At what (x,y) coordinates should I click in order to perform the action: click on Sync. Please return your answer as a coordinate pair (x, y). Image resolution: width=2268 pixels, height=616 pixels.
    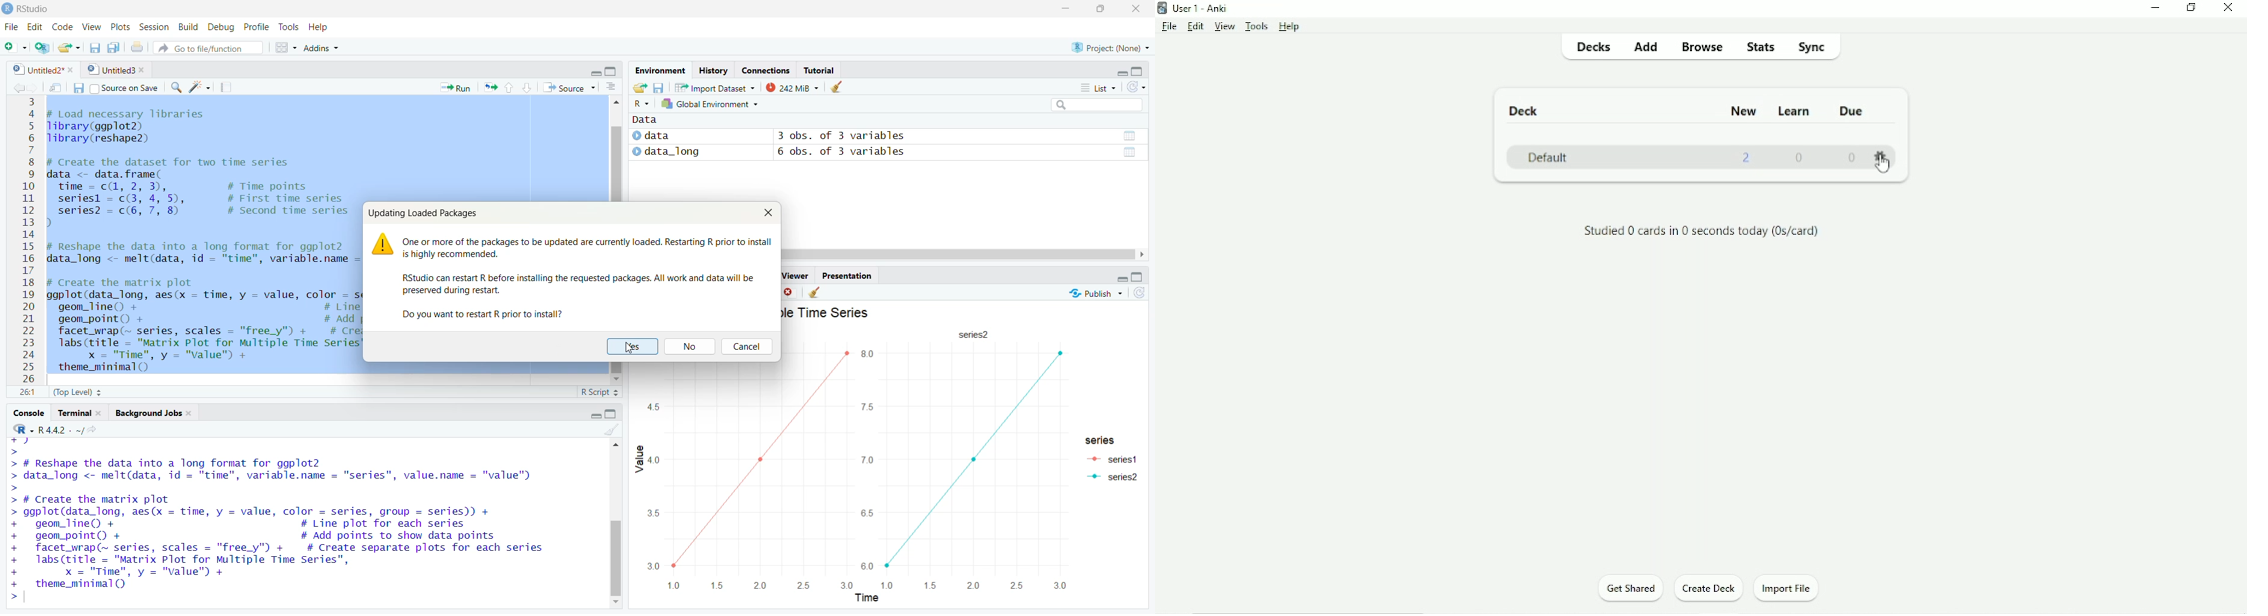
    Looking at the image, I should click on (1825, 48).